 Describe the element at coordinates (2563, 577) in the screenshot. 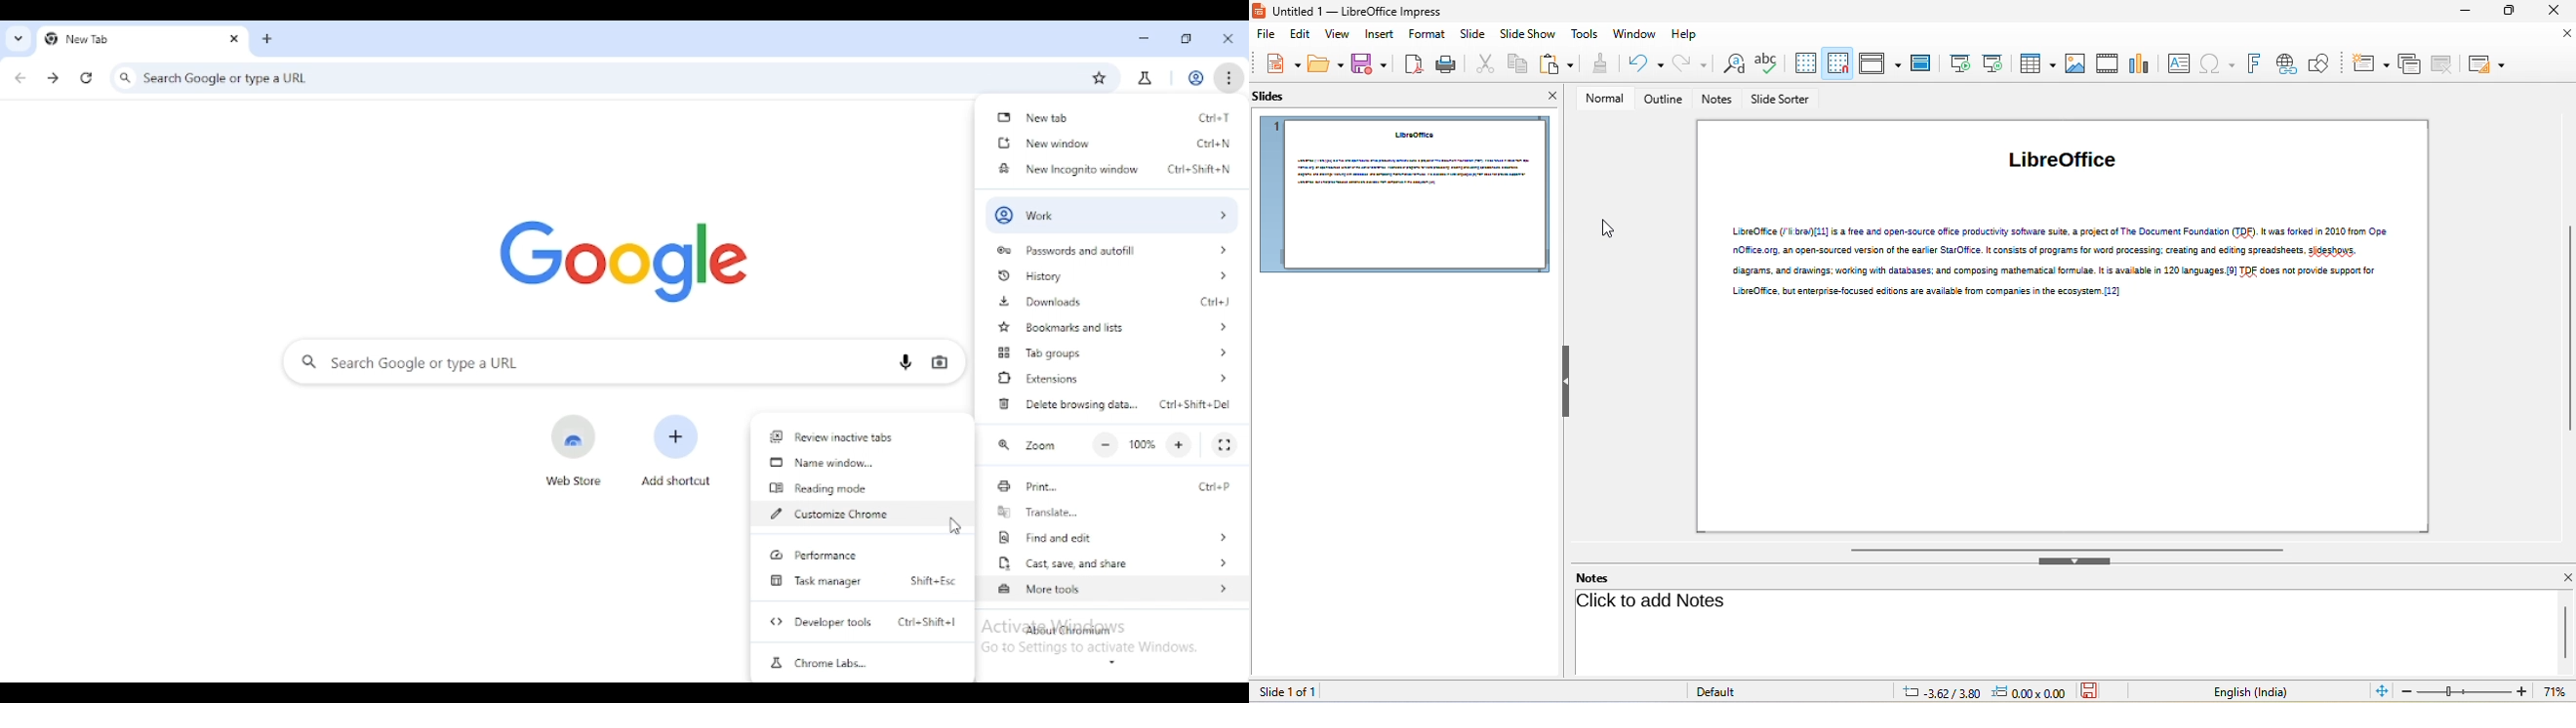

I see `close` at that location.